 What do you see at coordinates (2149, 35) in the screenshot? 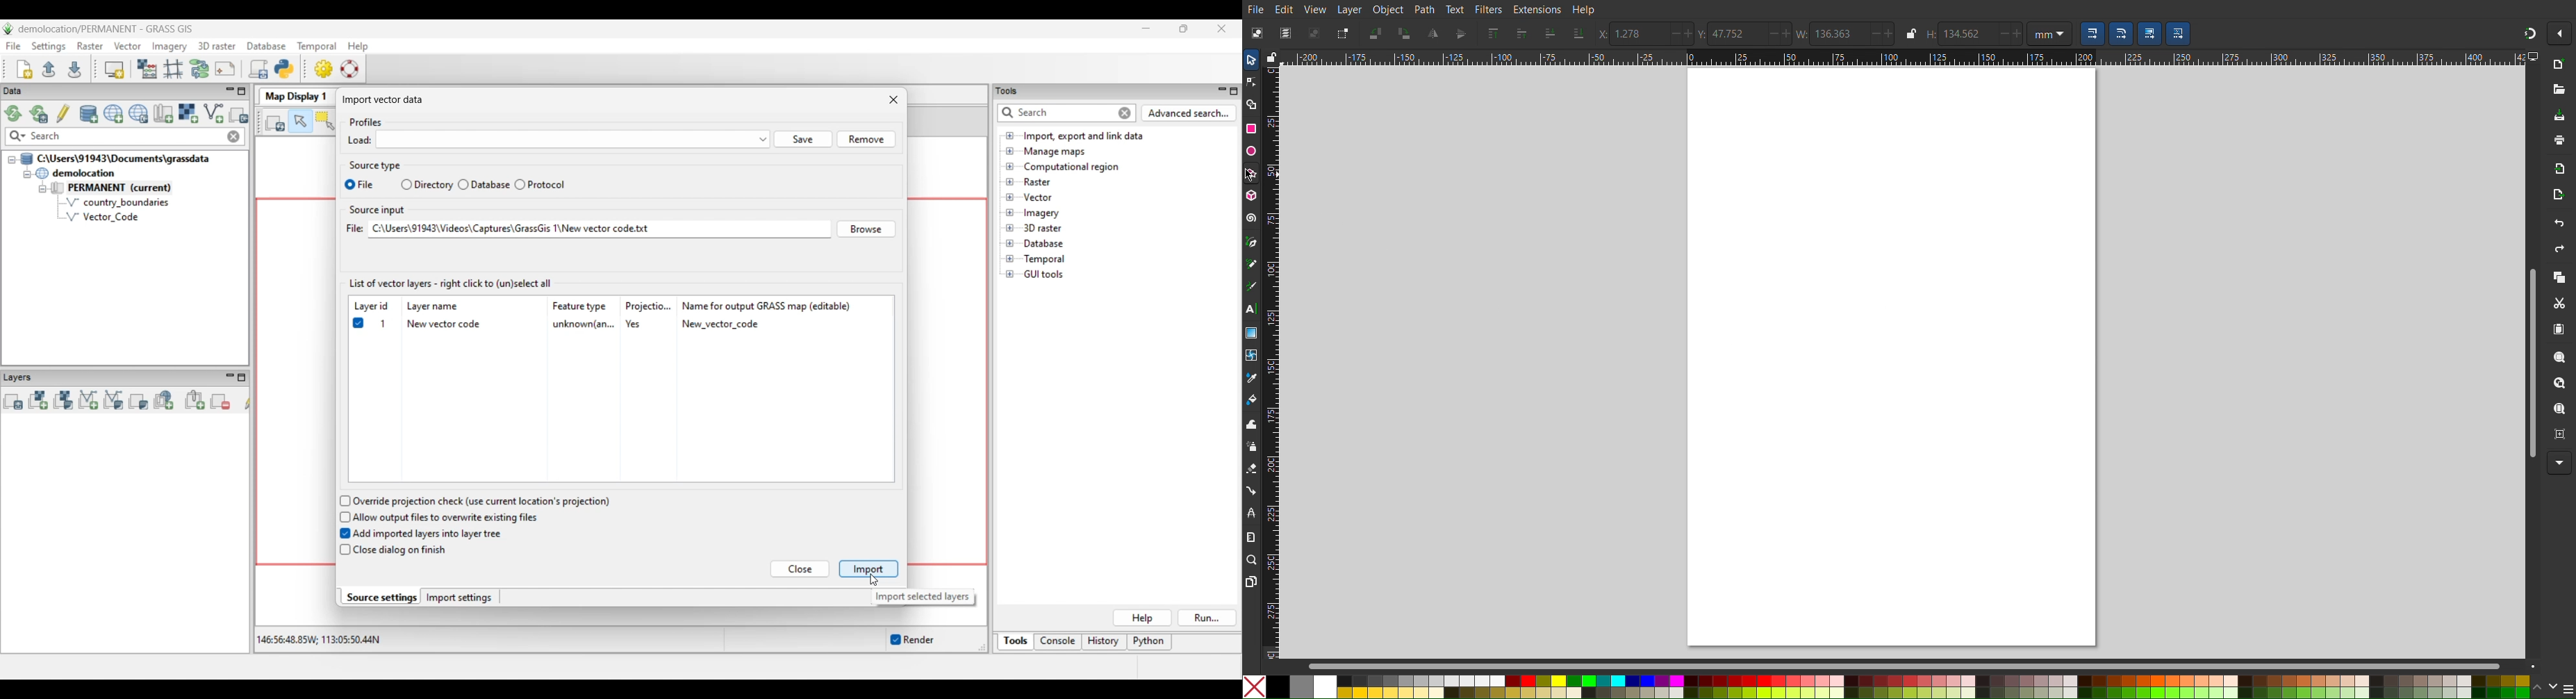
I see `Scaling Options` at bounding box center [2149, 35].